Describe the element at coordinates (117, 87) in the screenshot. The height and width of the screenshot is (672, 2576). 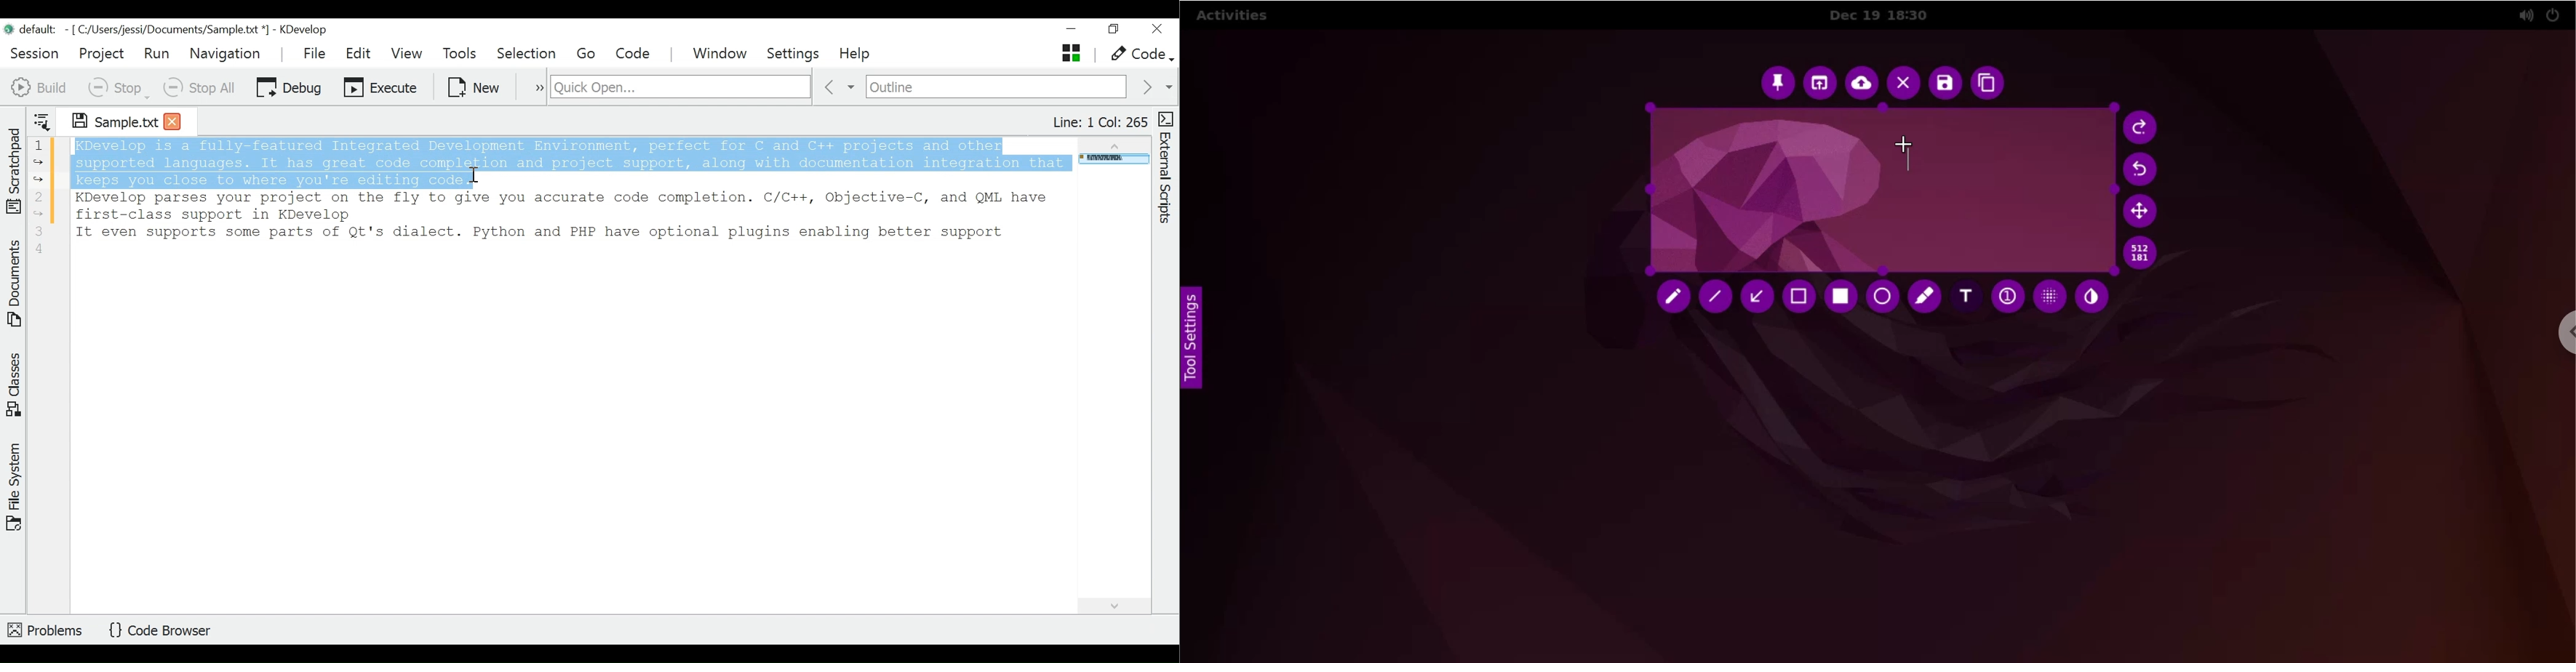
I see `Stop` at that location.